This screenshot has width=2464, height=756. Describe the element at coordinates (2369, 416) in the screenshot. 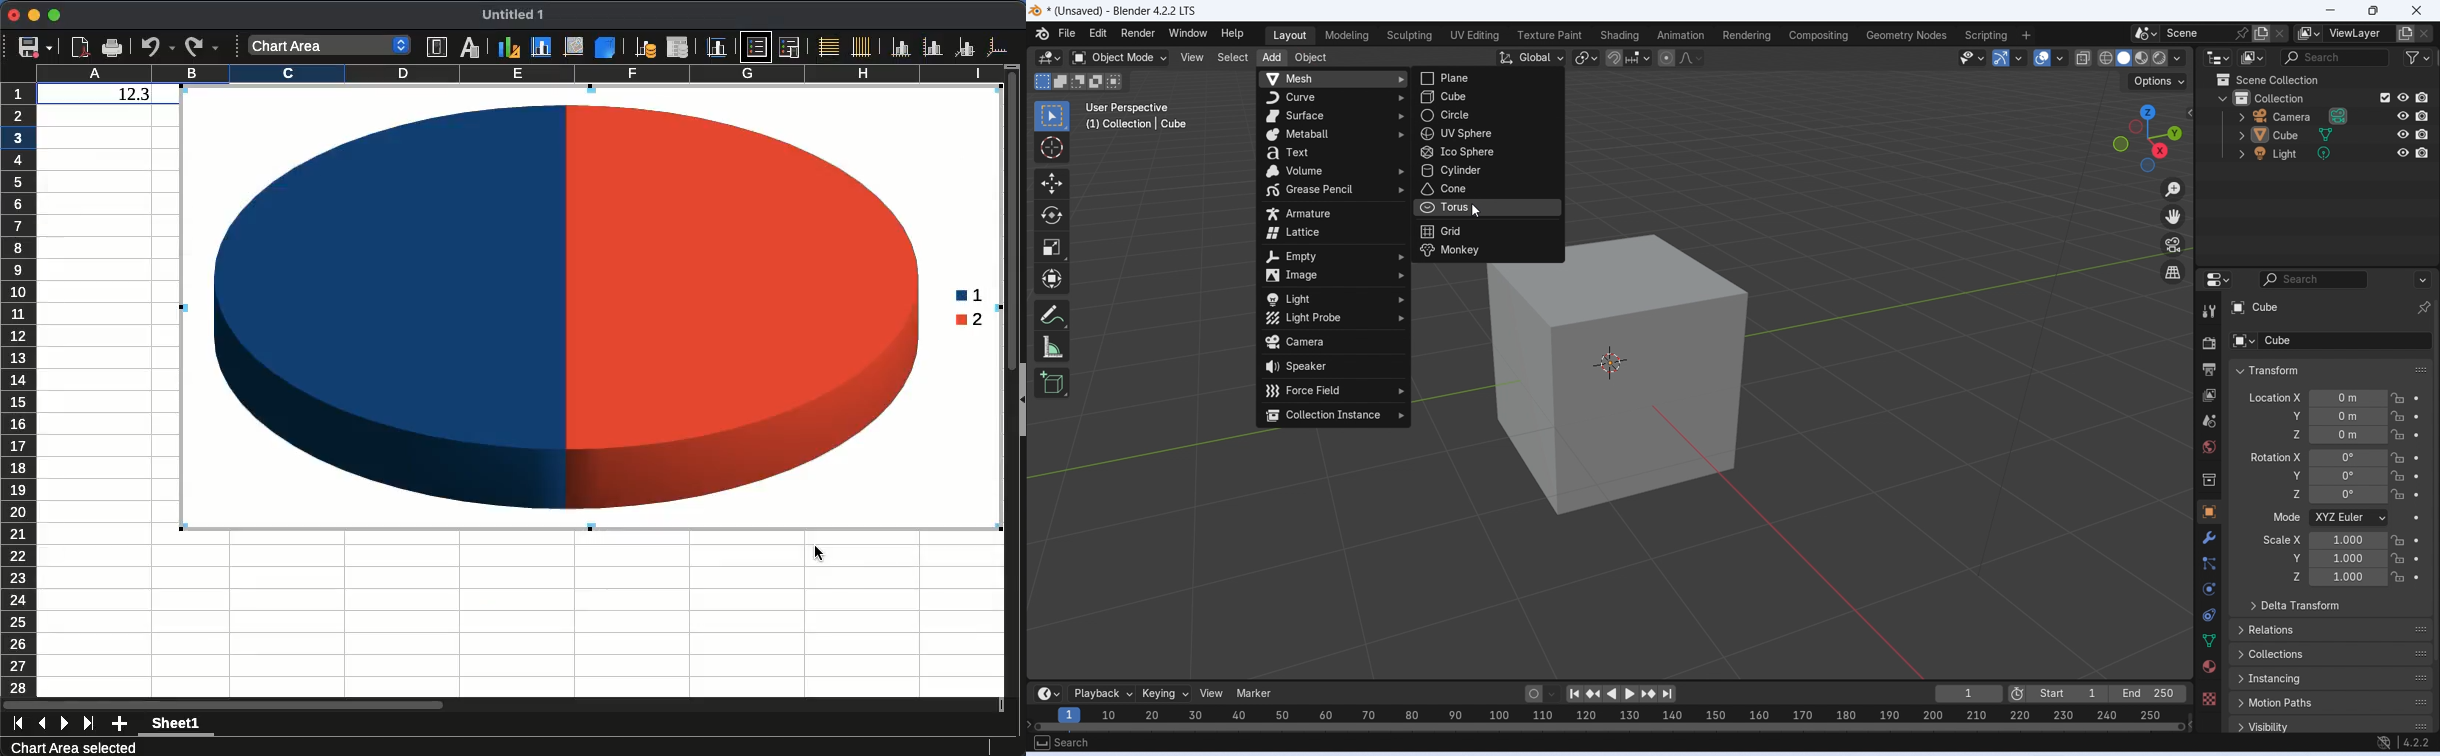

I see `Y axis` at that location.